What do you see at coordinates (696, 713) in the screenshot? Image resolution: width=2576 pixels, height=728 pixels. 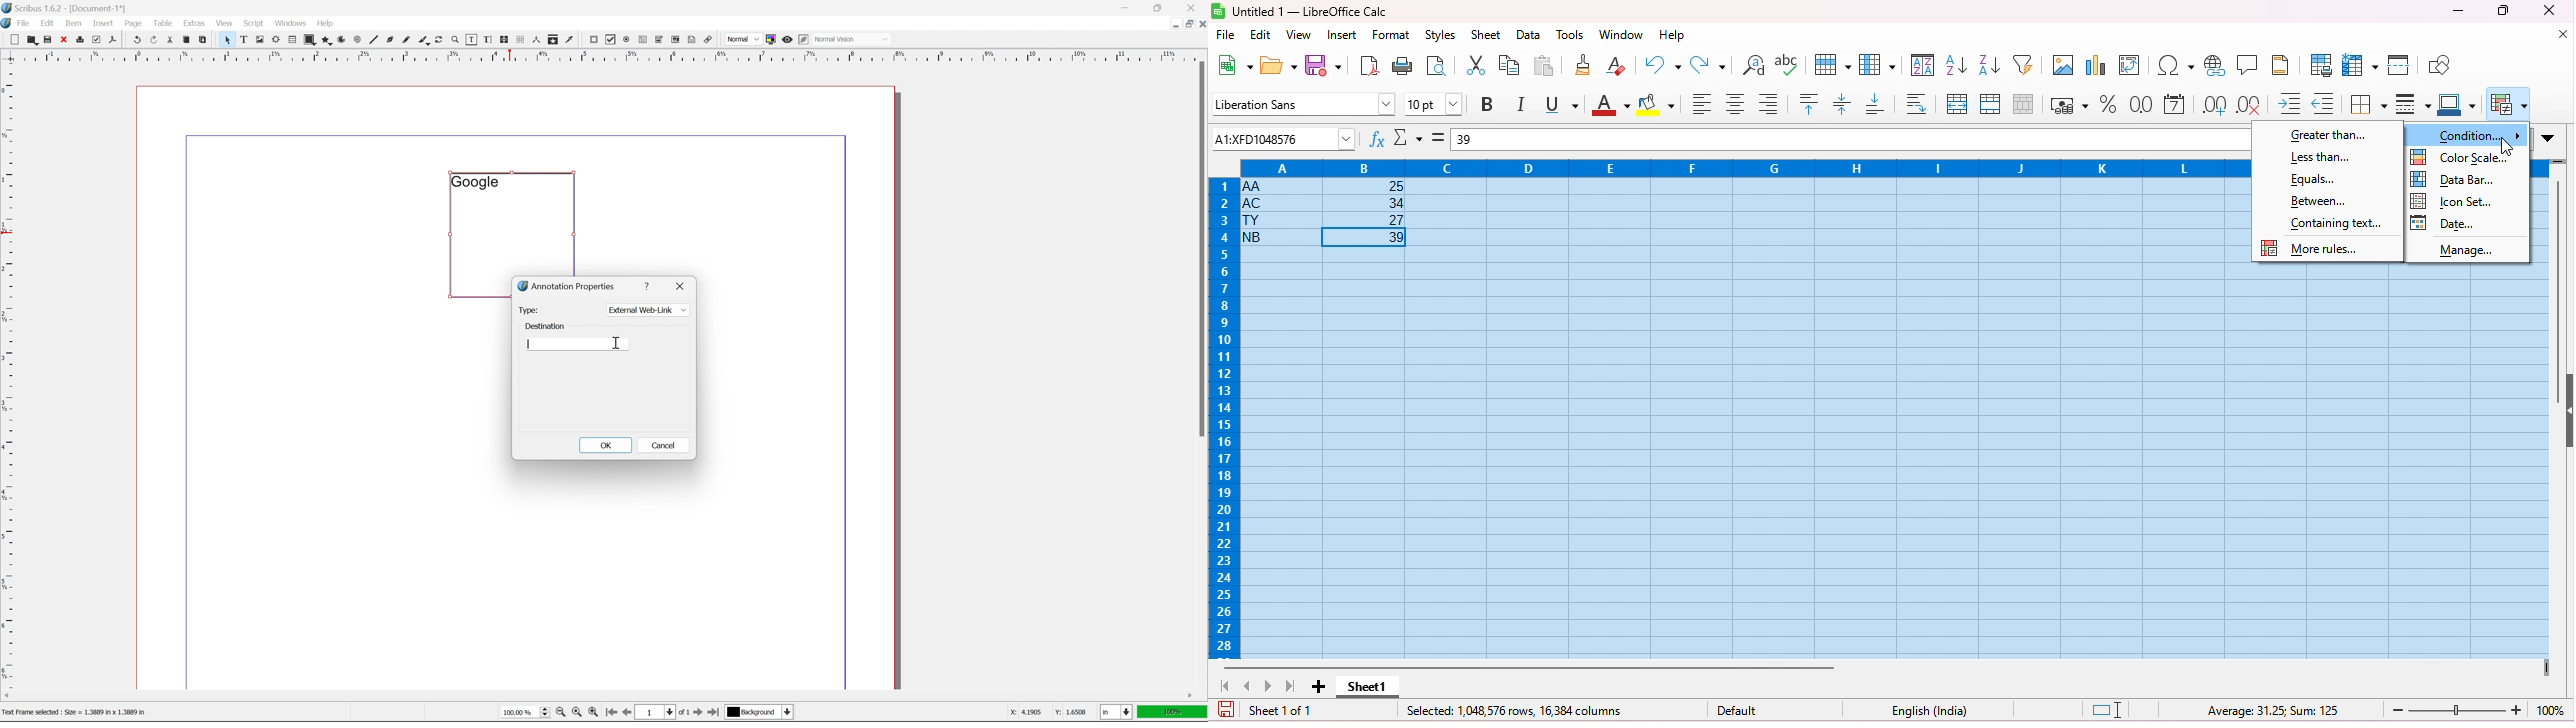 I see `go to next page` at bounding box center [696, 713].